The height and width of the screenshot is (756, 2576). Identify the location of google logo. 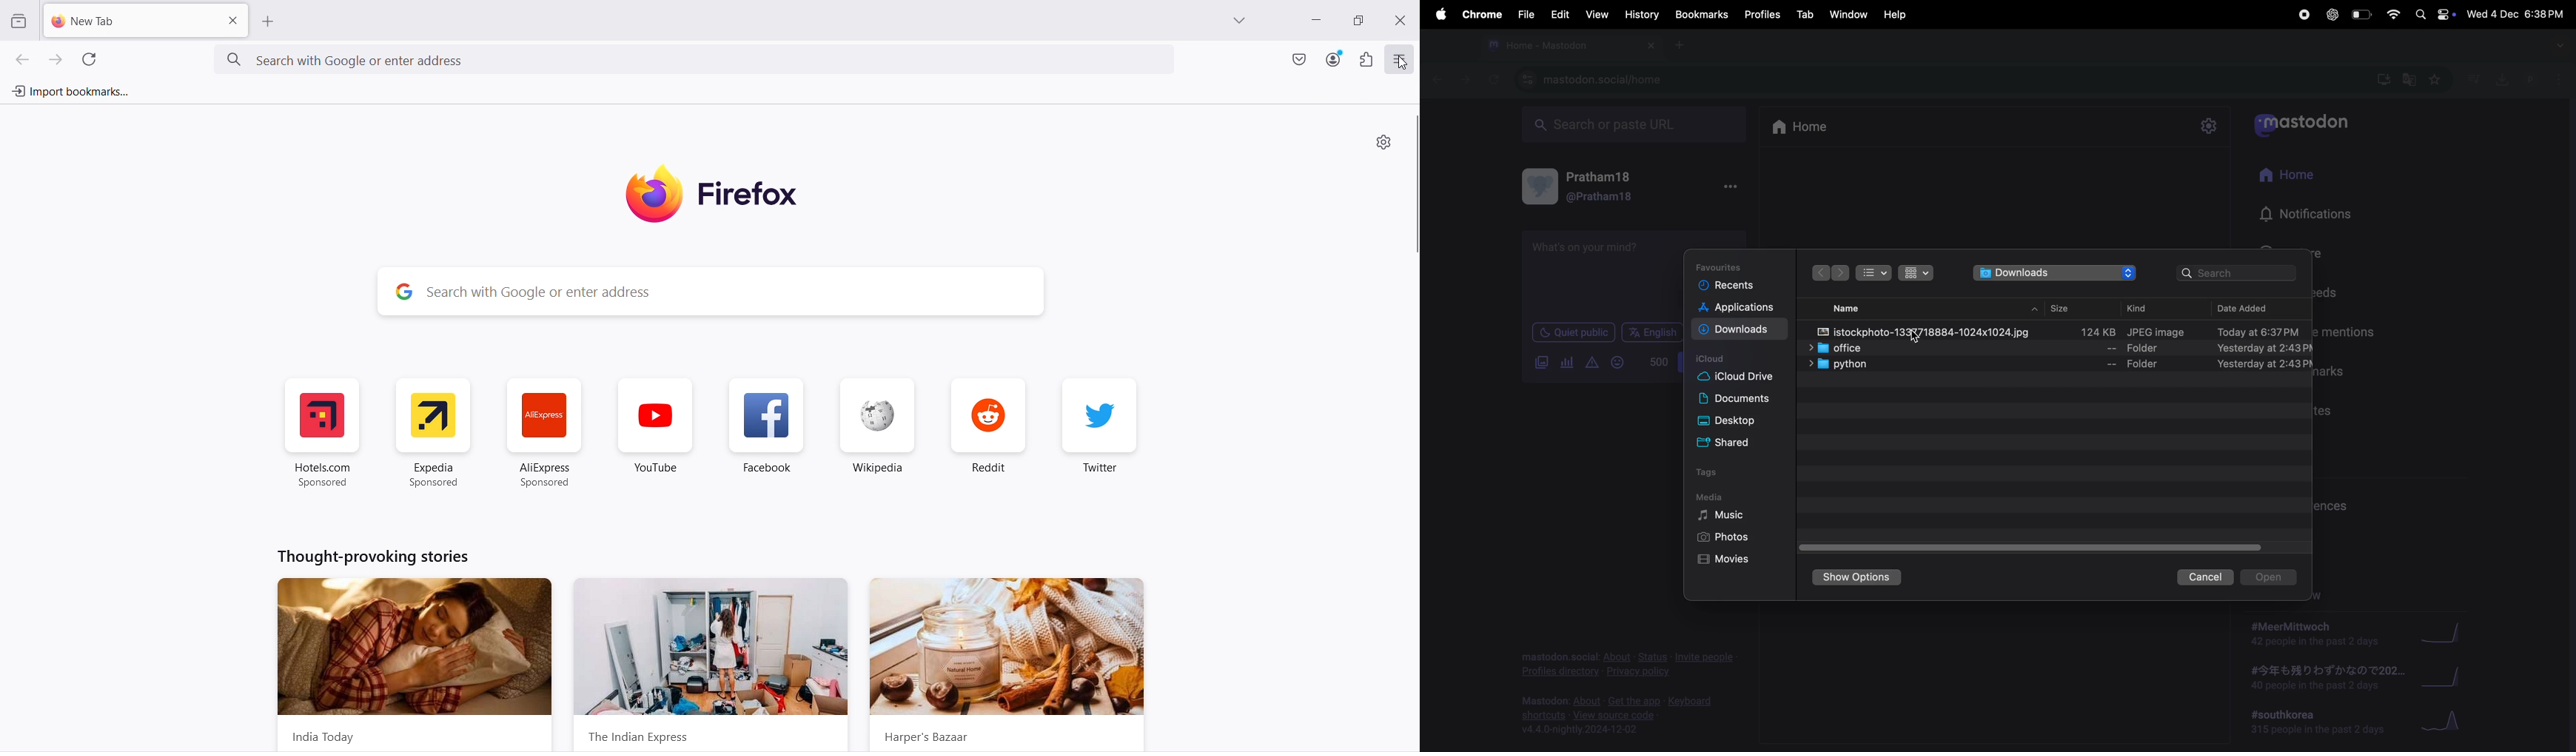
(400, 291).